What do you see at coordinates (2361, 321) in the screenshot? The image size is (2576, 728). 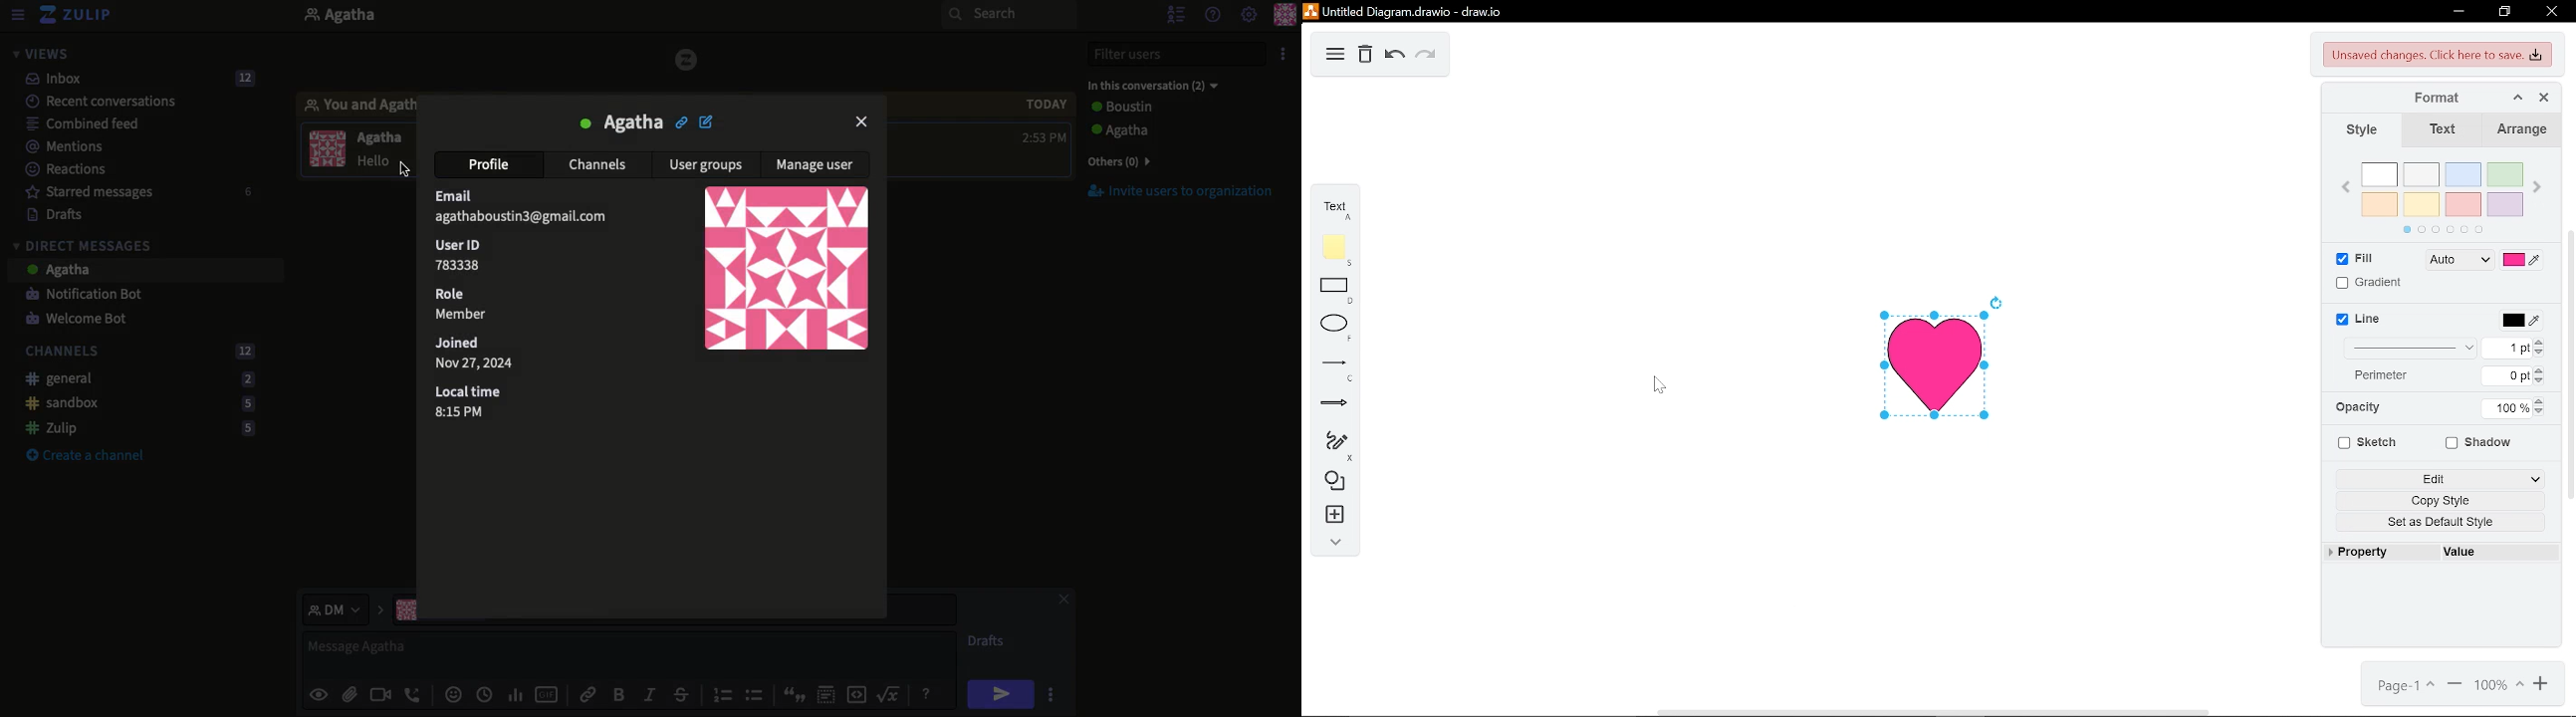 I see `line` at bounding box center [2361, 321].